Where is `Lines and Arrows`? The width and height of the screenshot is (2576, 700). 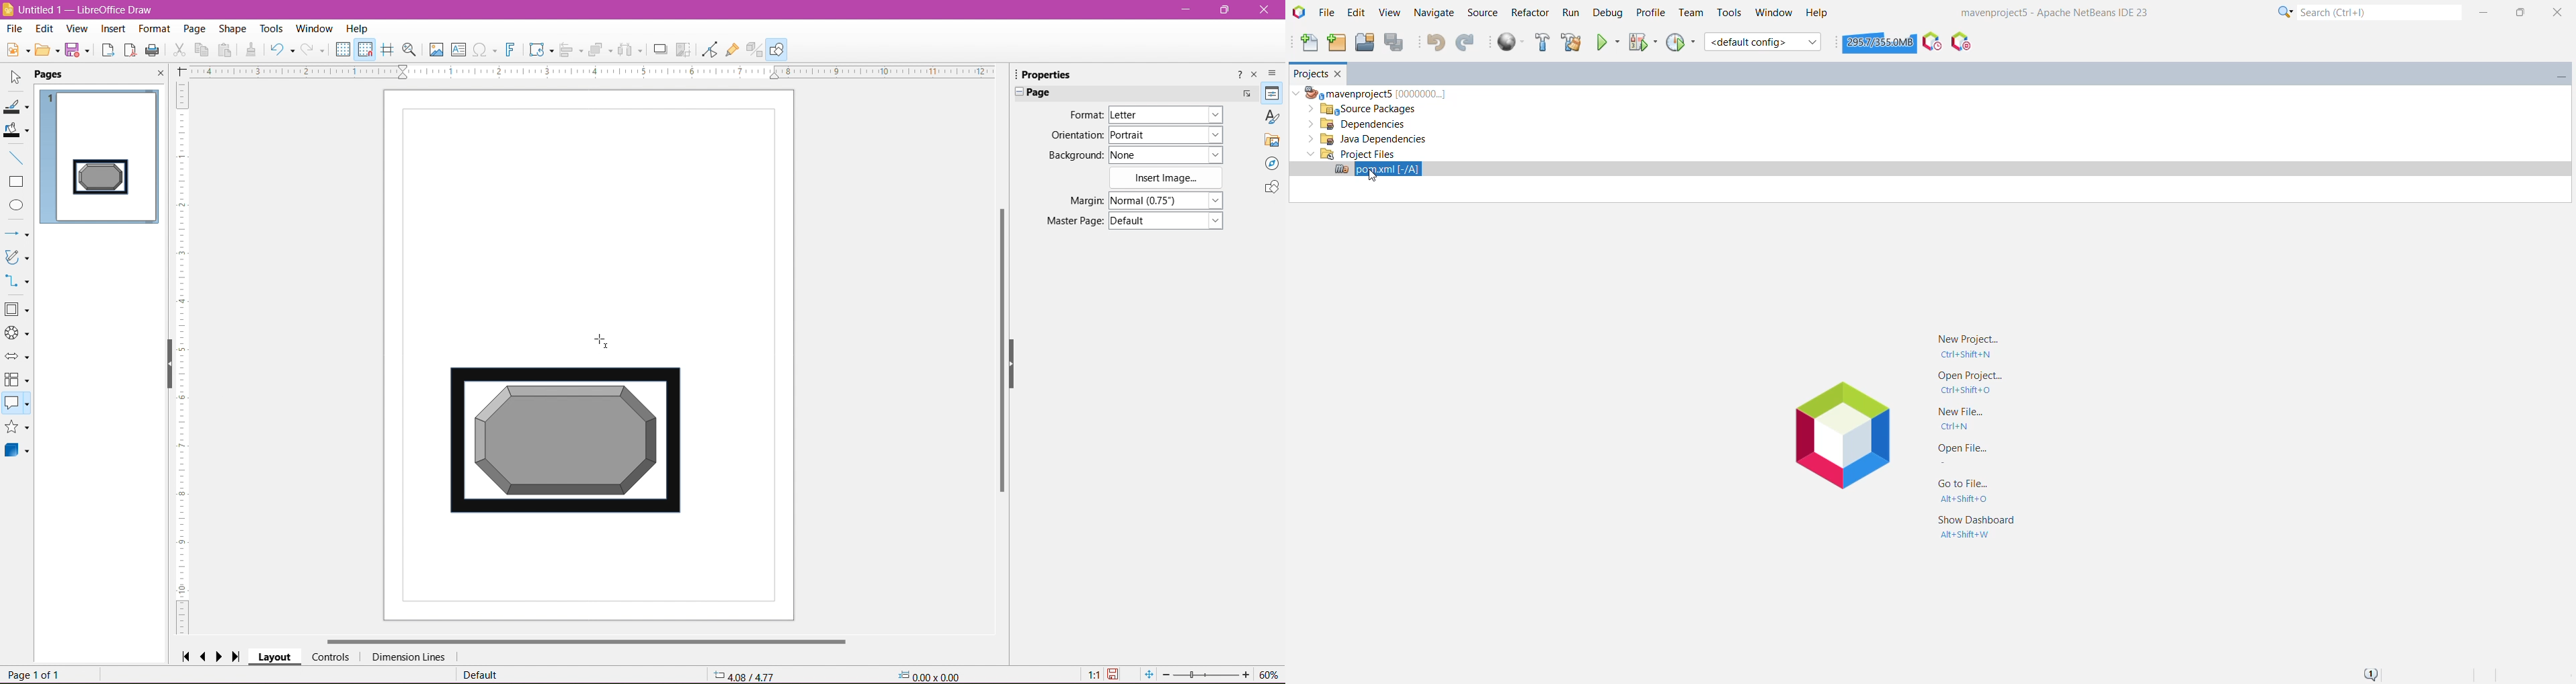 Lines and Arrows is located at coordinates (17, 234).